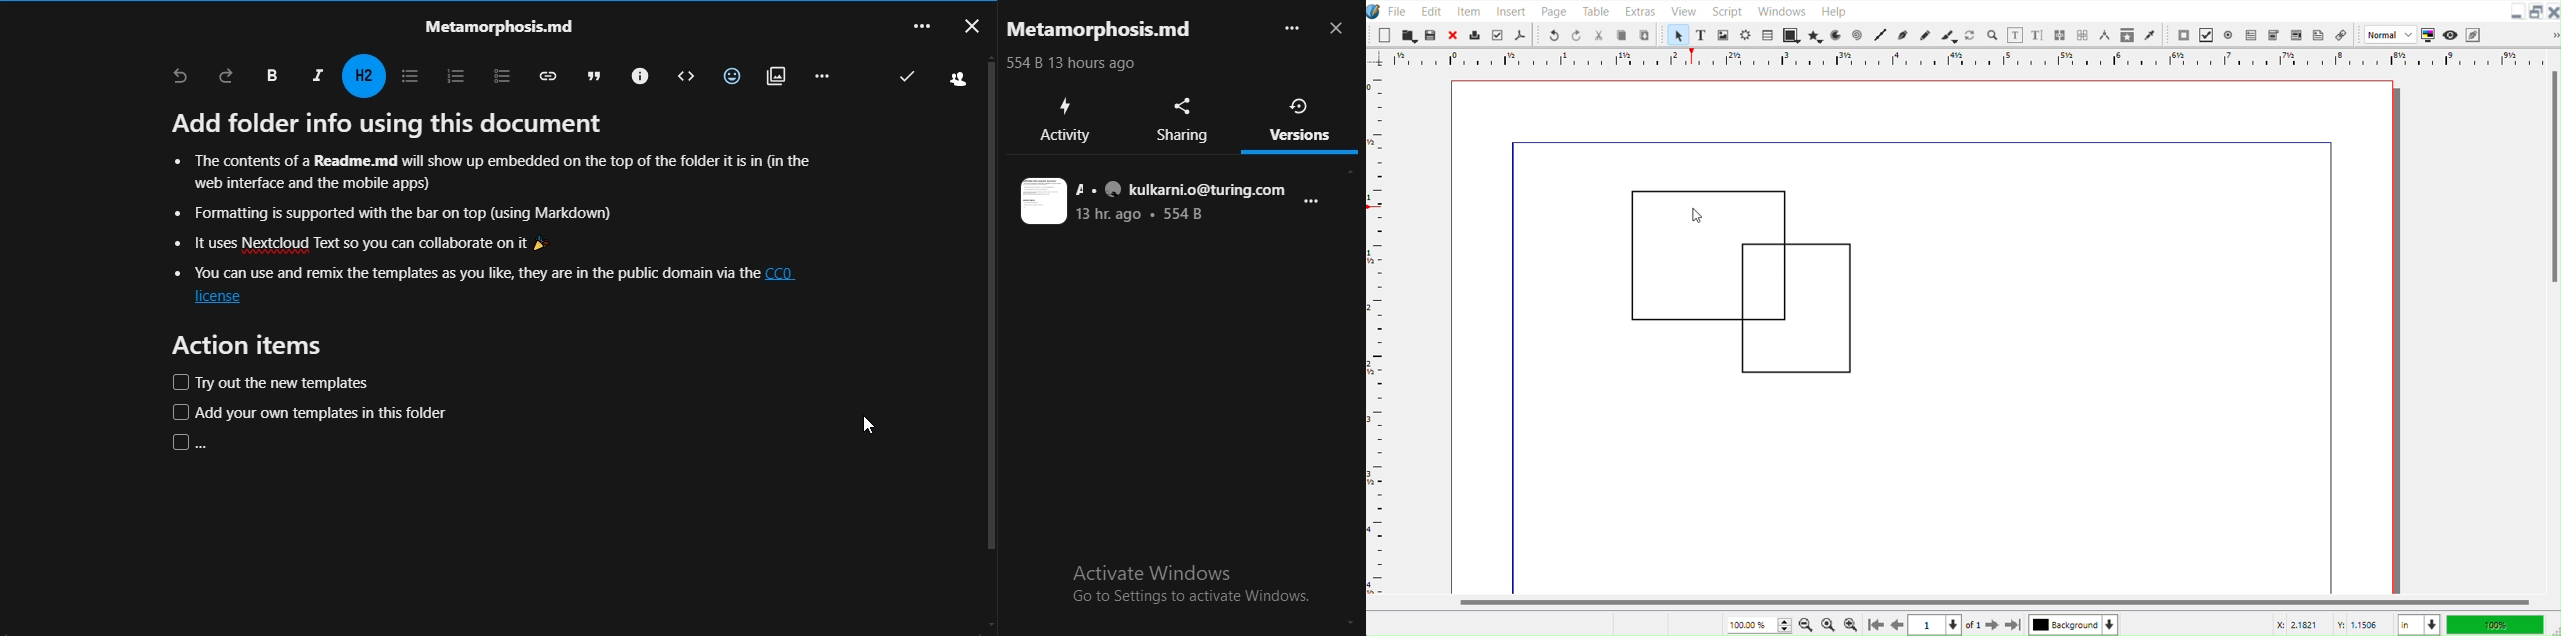 The height and width of the screenshot is (644, 2576). What do you see at coordinates (1936, 625) in the screenshot?
I see `Select current page` at bounding box center [1936, 625].